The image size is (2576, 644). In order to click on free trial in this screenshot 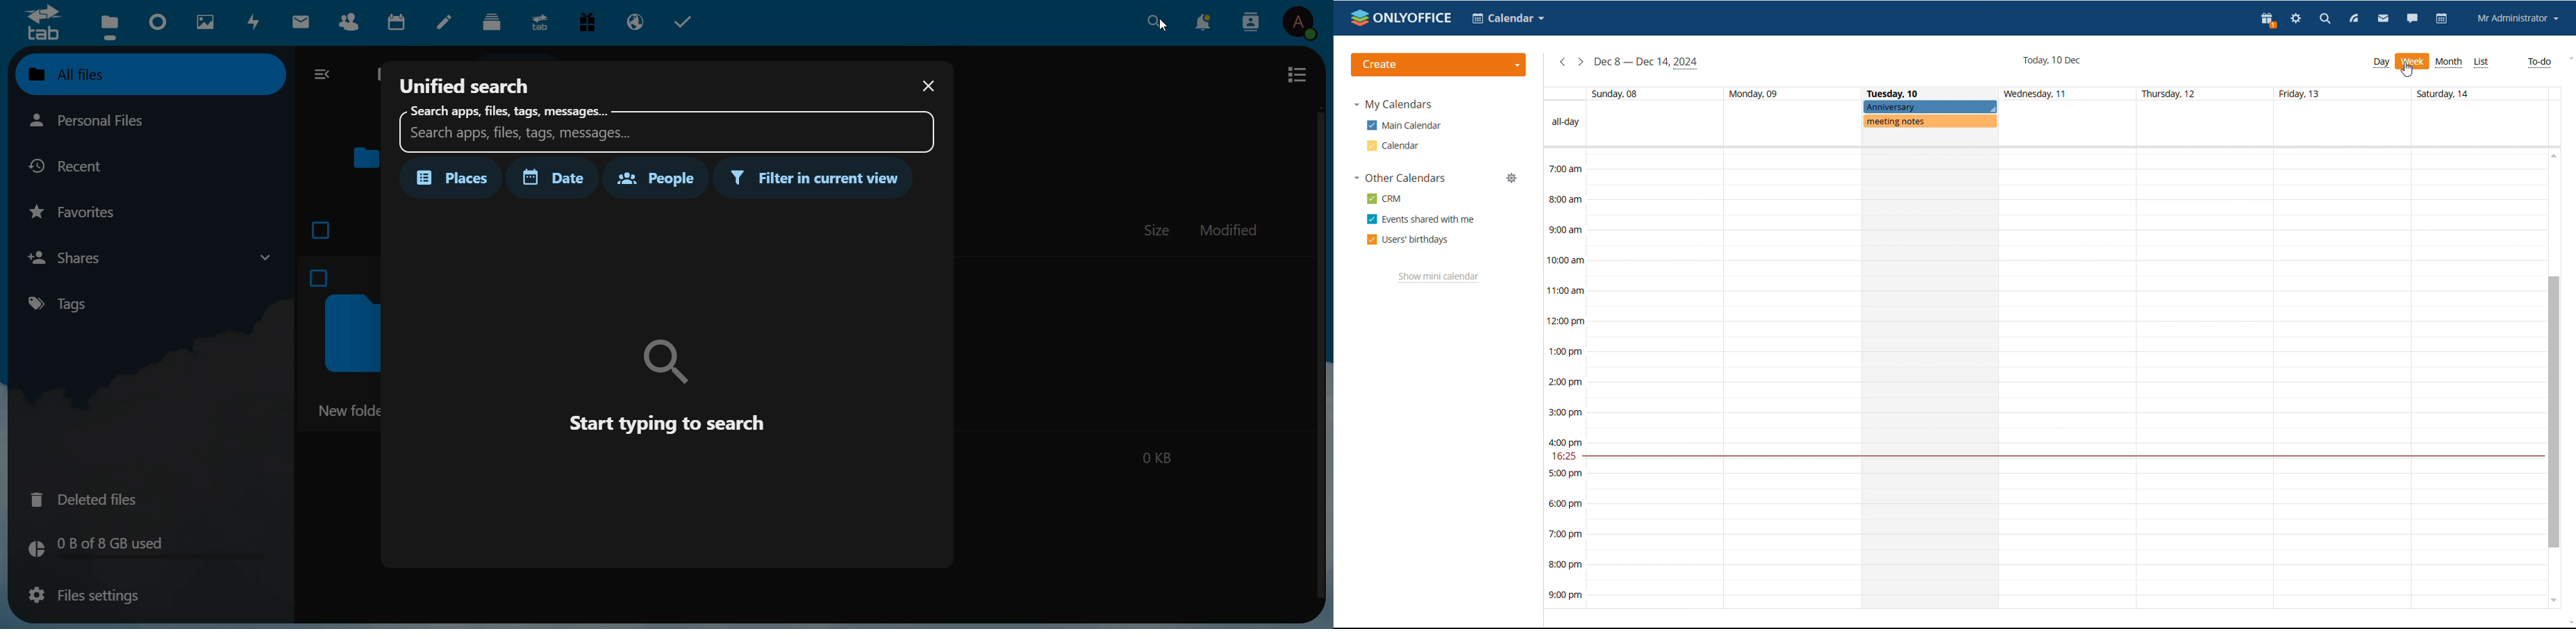, I will do `click(591, 24)`.